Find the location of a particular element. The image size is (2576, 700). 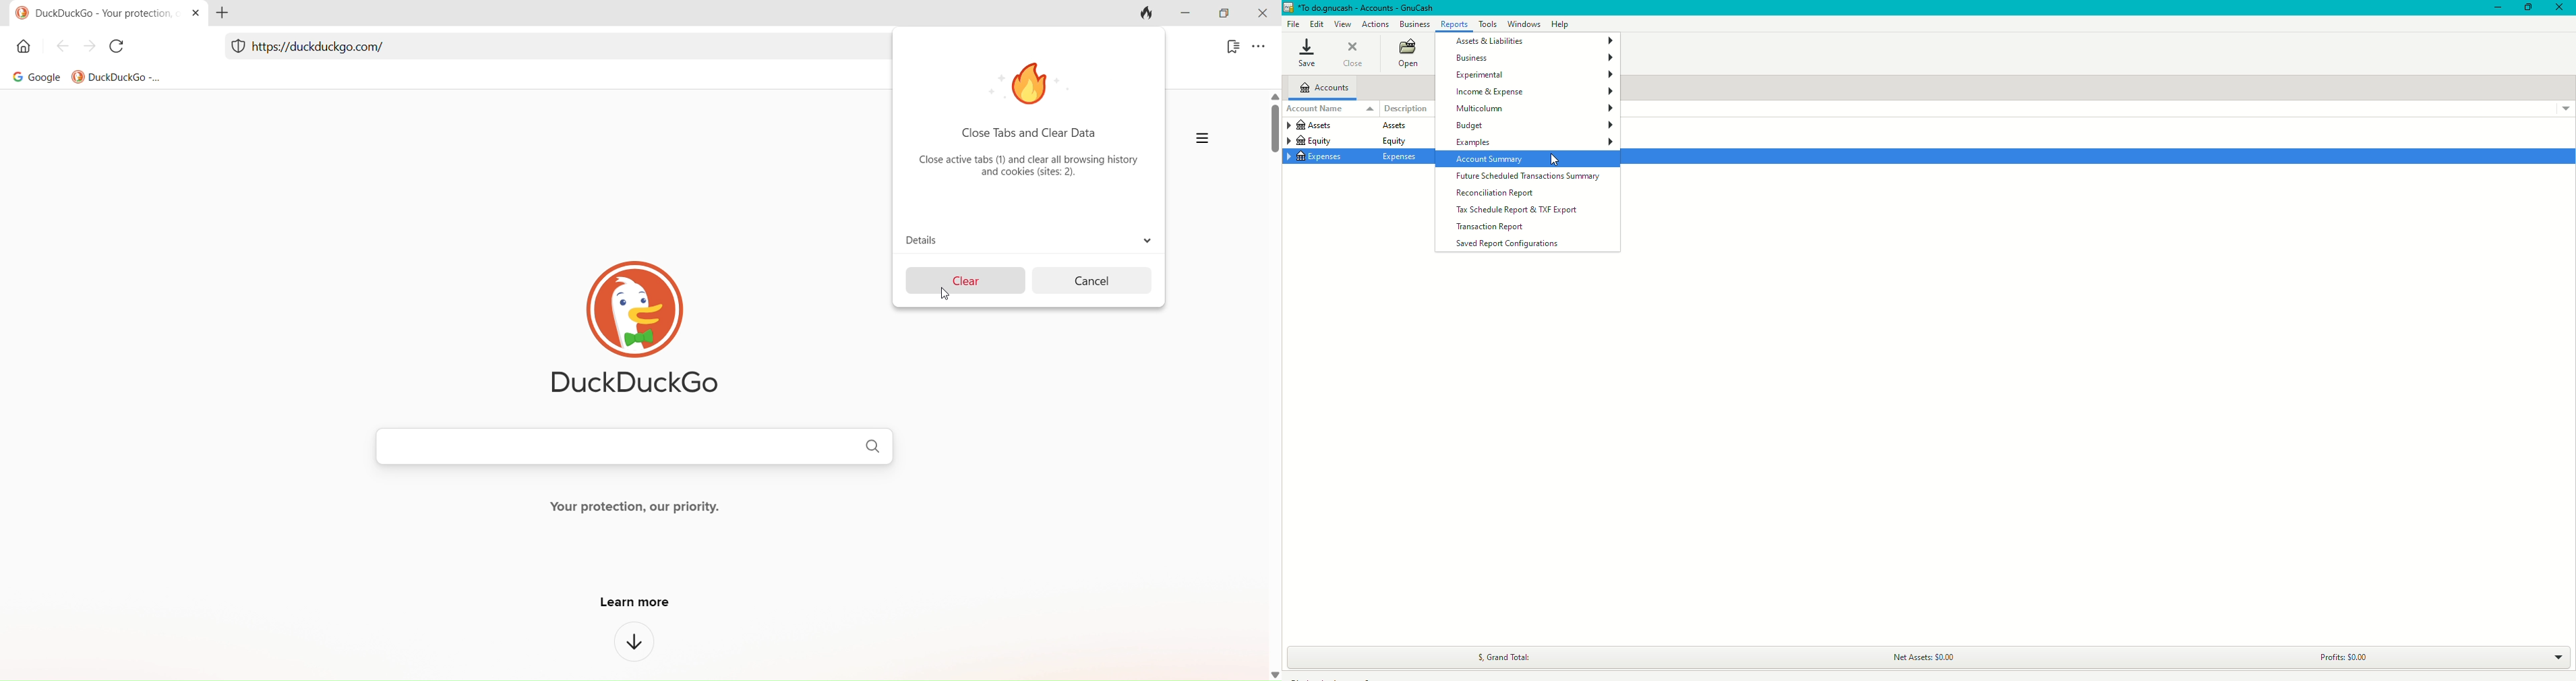

back is located at coordinates (63, 47).